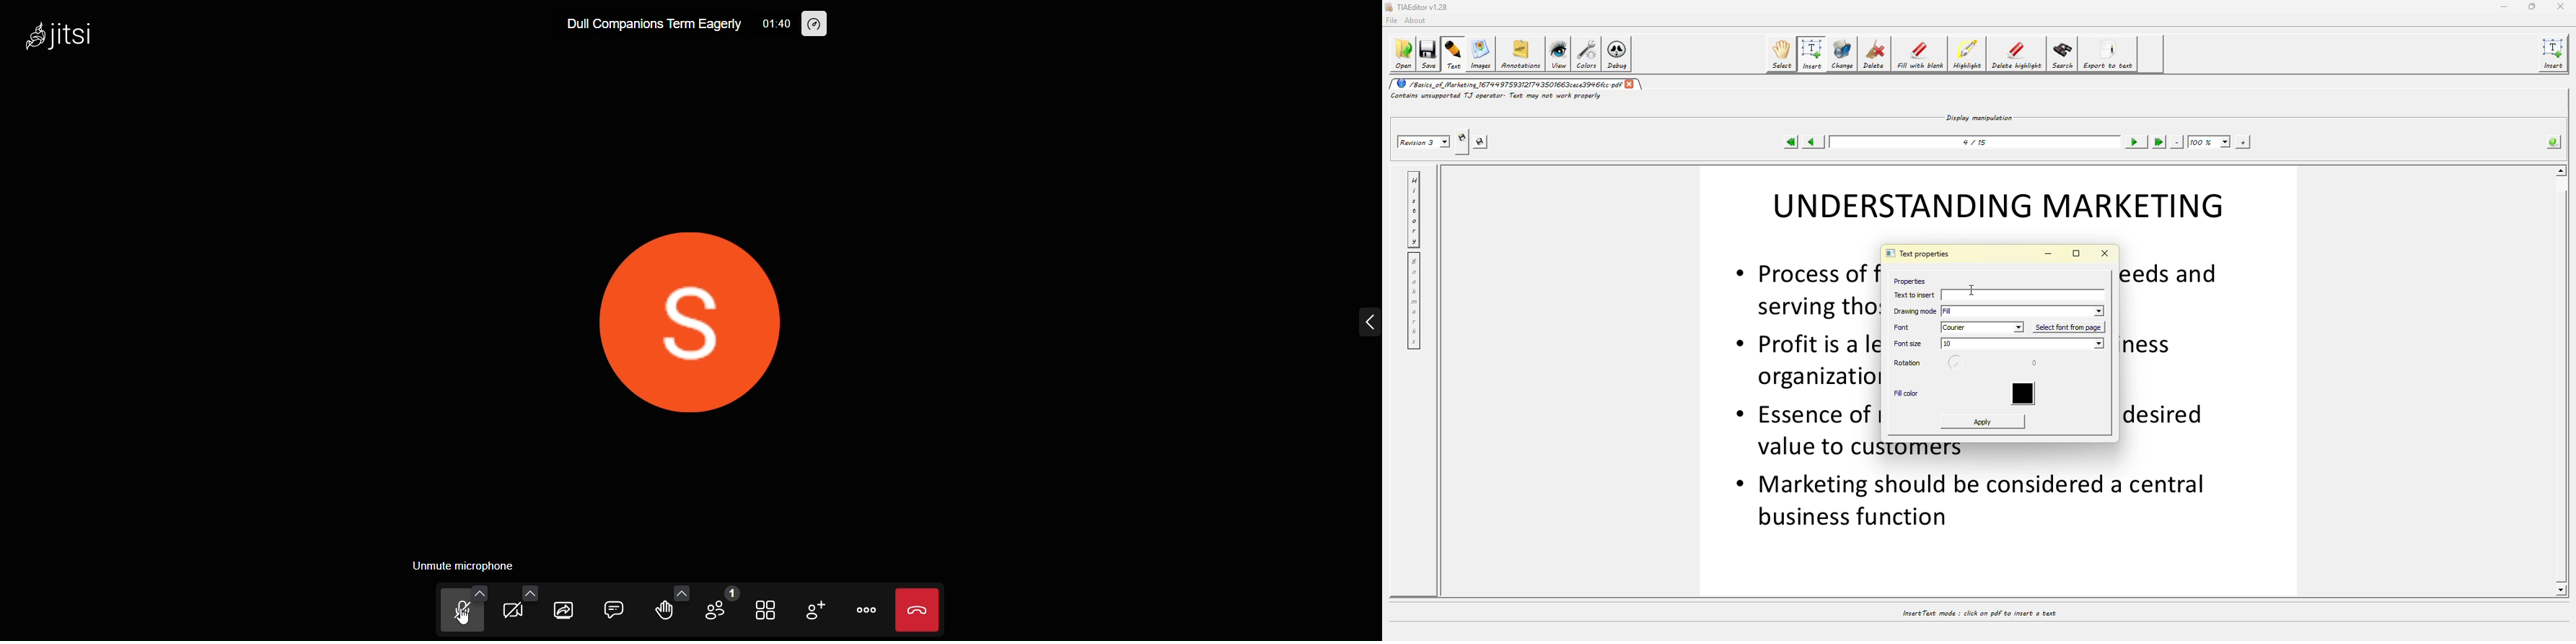 The width and height of the screenshot is (2576, 644). Describe the element at coordinates (1366, 323) in the screenshot. I see `expand` at that location.